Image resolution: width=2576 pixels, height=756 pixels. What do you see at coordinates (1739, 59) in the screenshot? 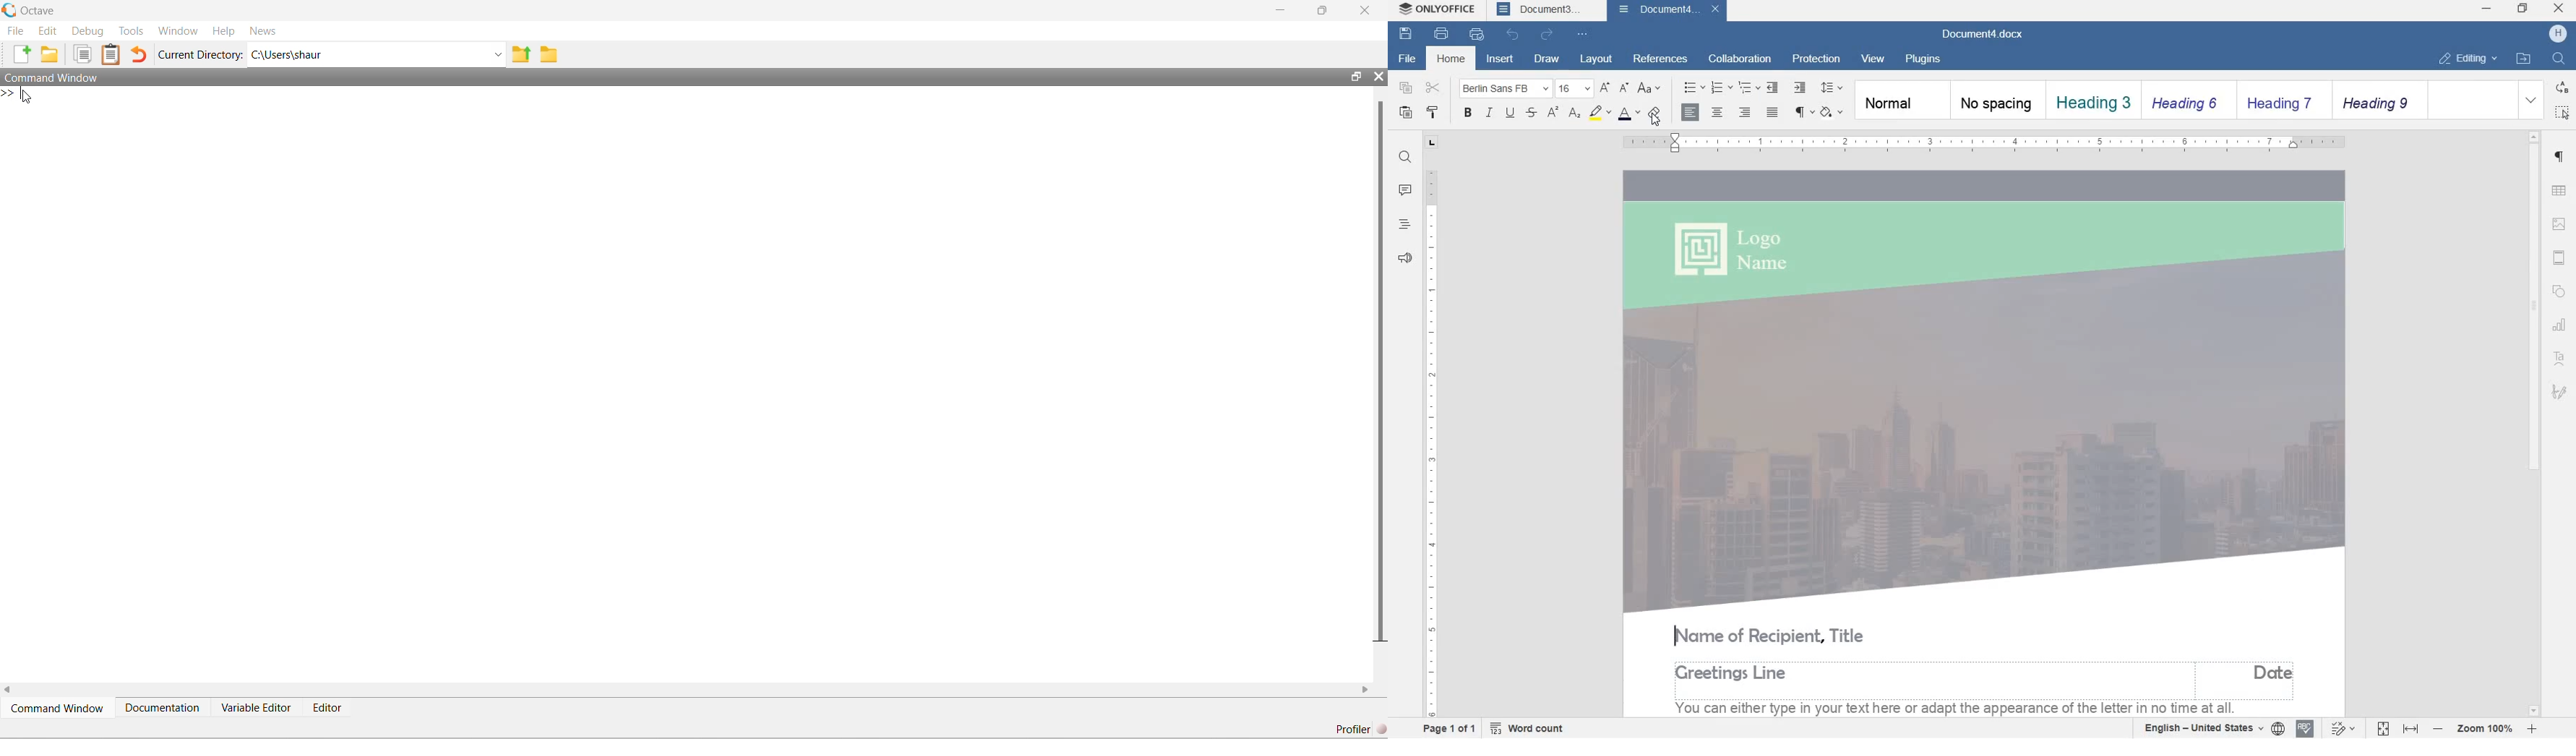
I see `collaboration` at bounding box center [1739, 59].